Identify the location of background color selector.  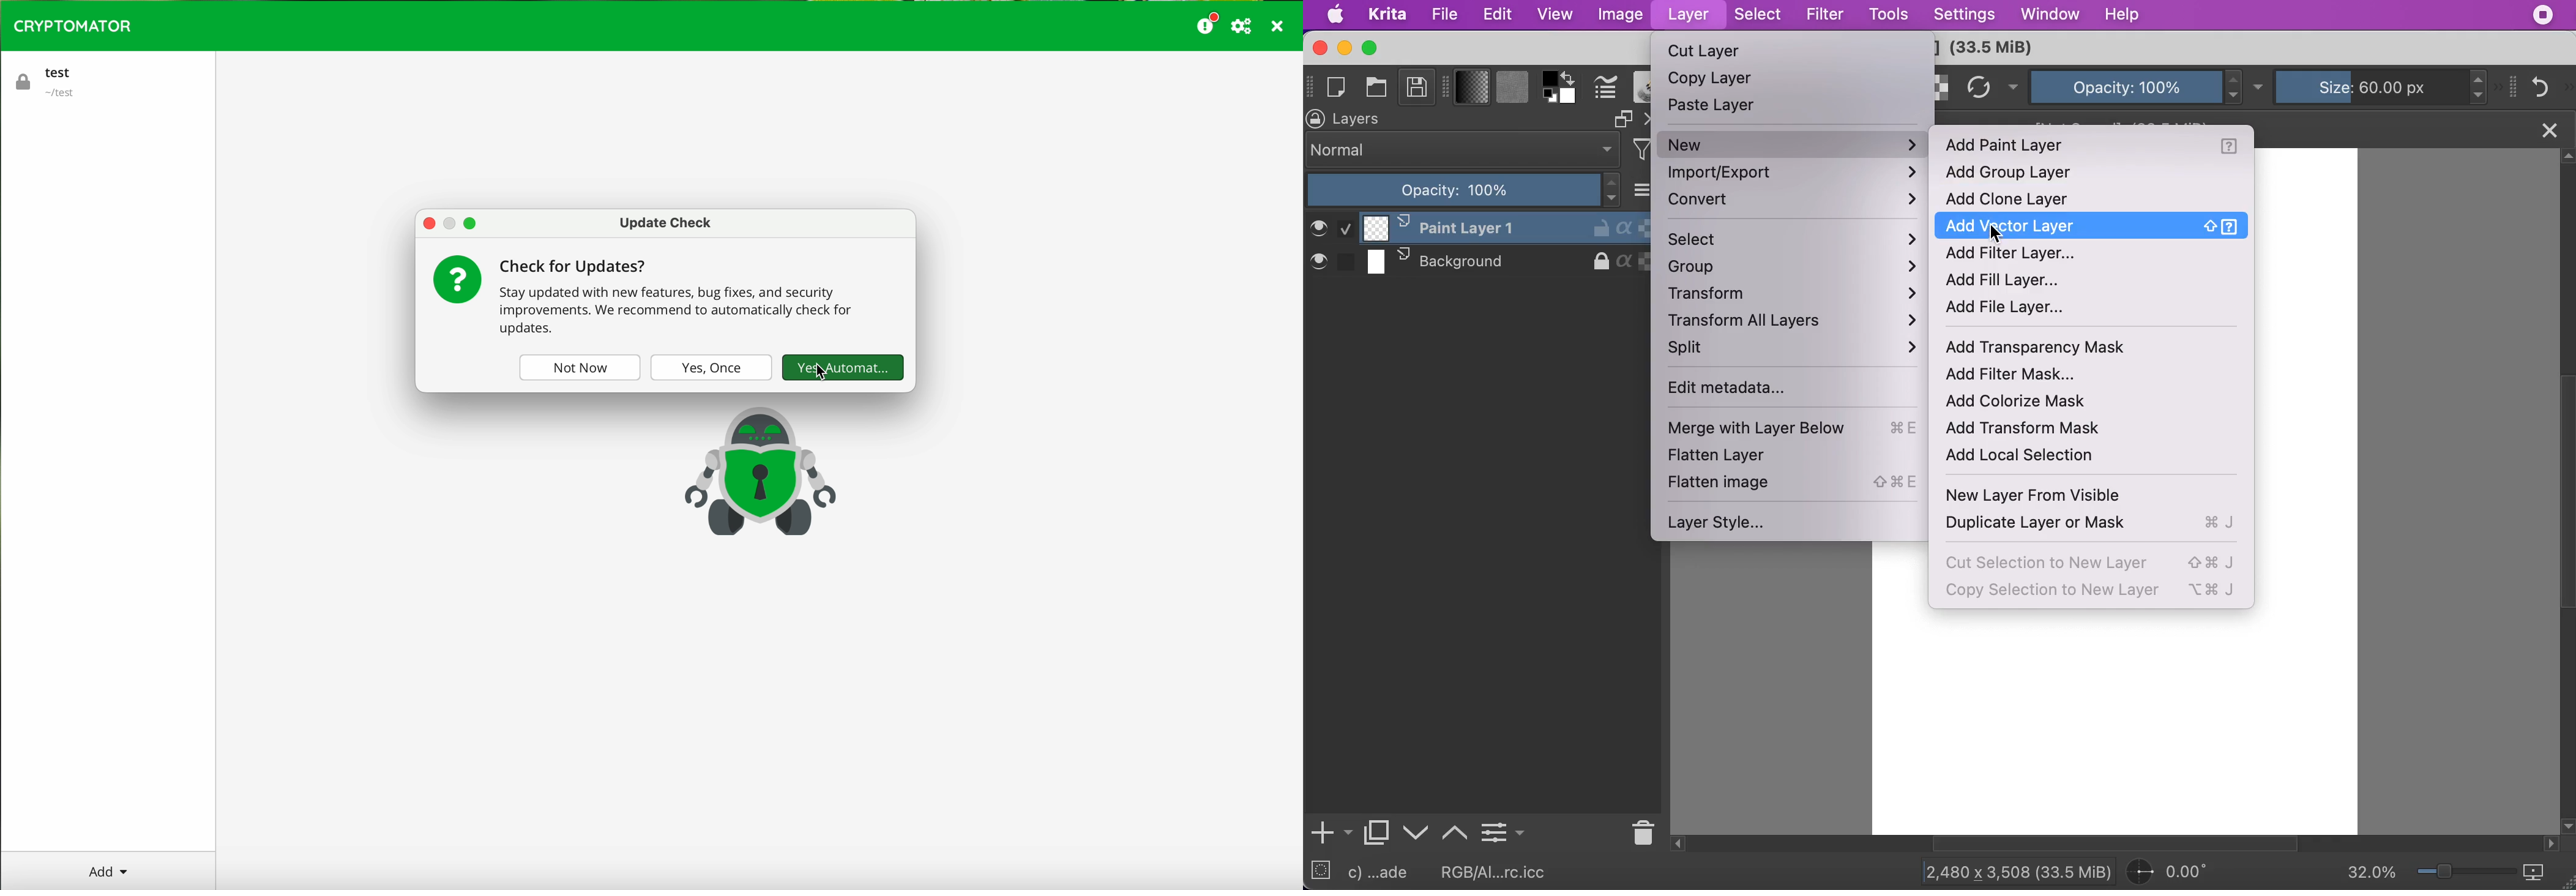
(1569, 97).